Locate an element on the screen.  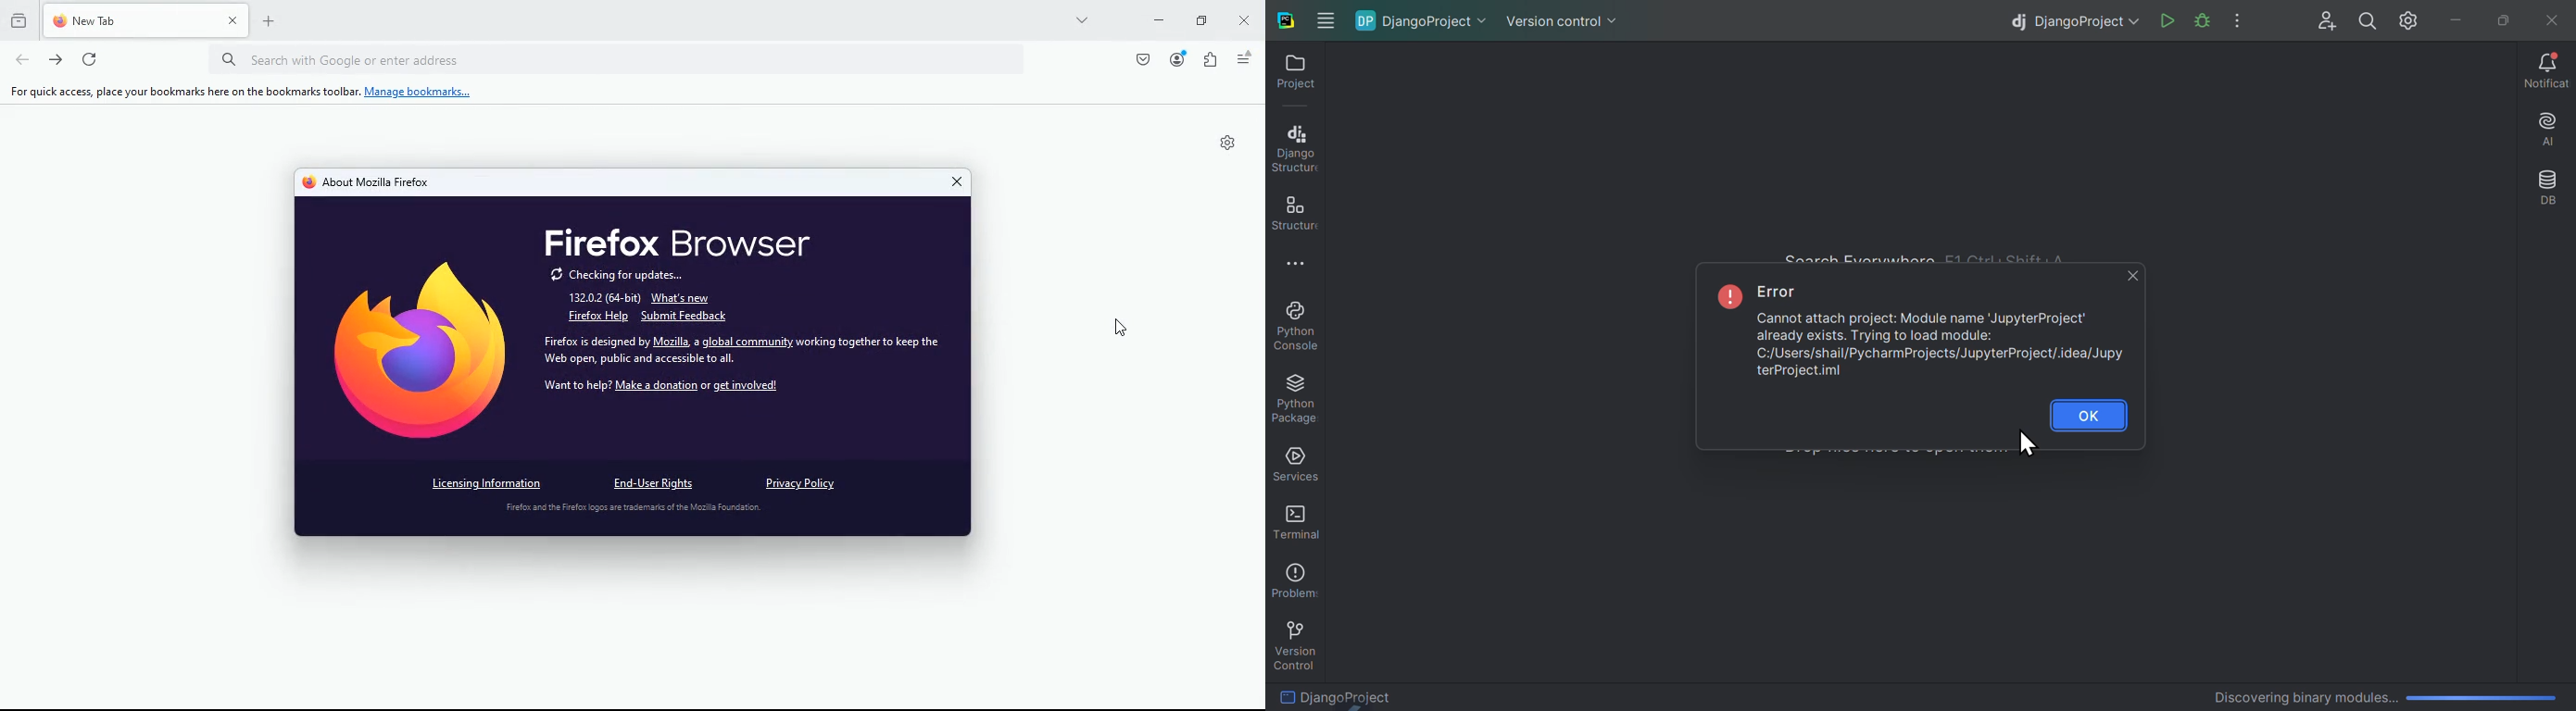
firefox Logo is located at coordinates (416, 347).